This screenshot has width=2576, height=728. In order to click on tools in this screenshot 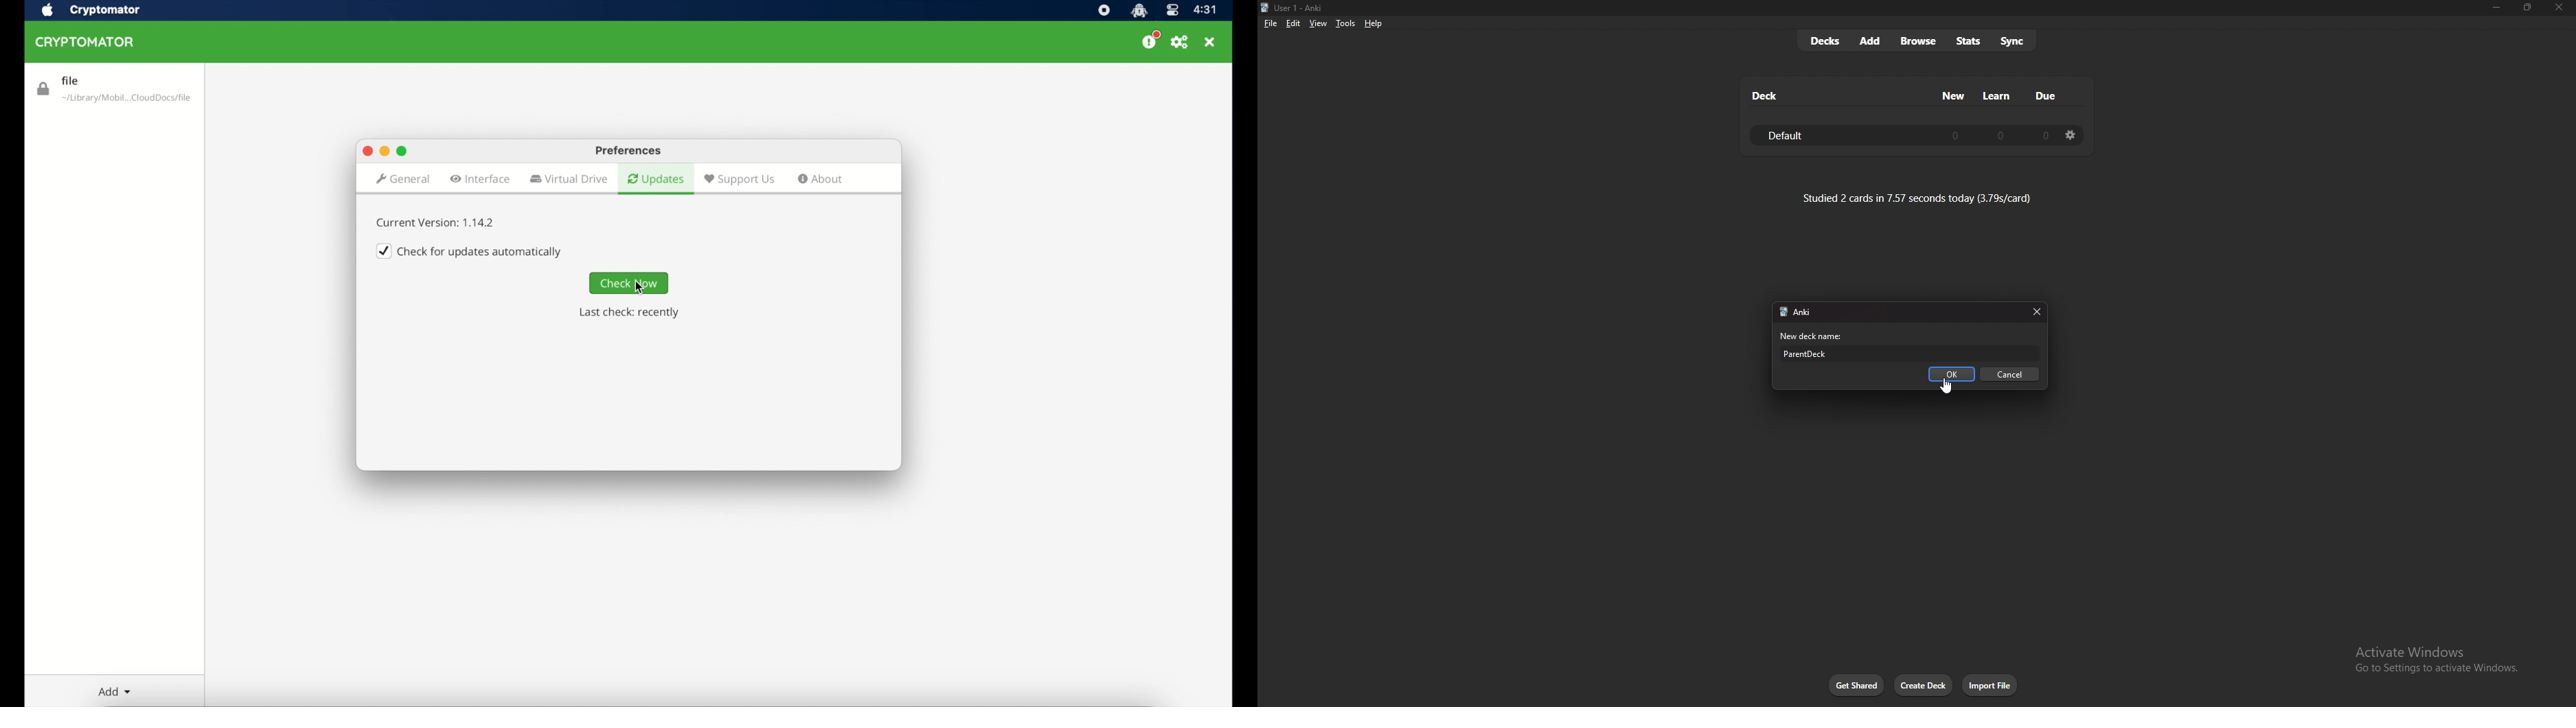, I will do `click(1345, 23)`.